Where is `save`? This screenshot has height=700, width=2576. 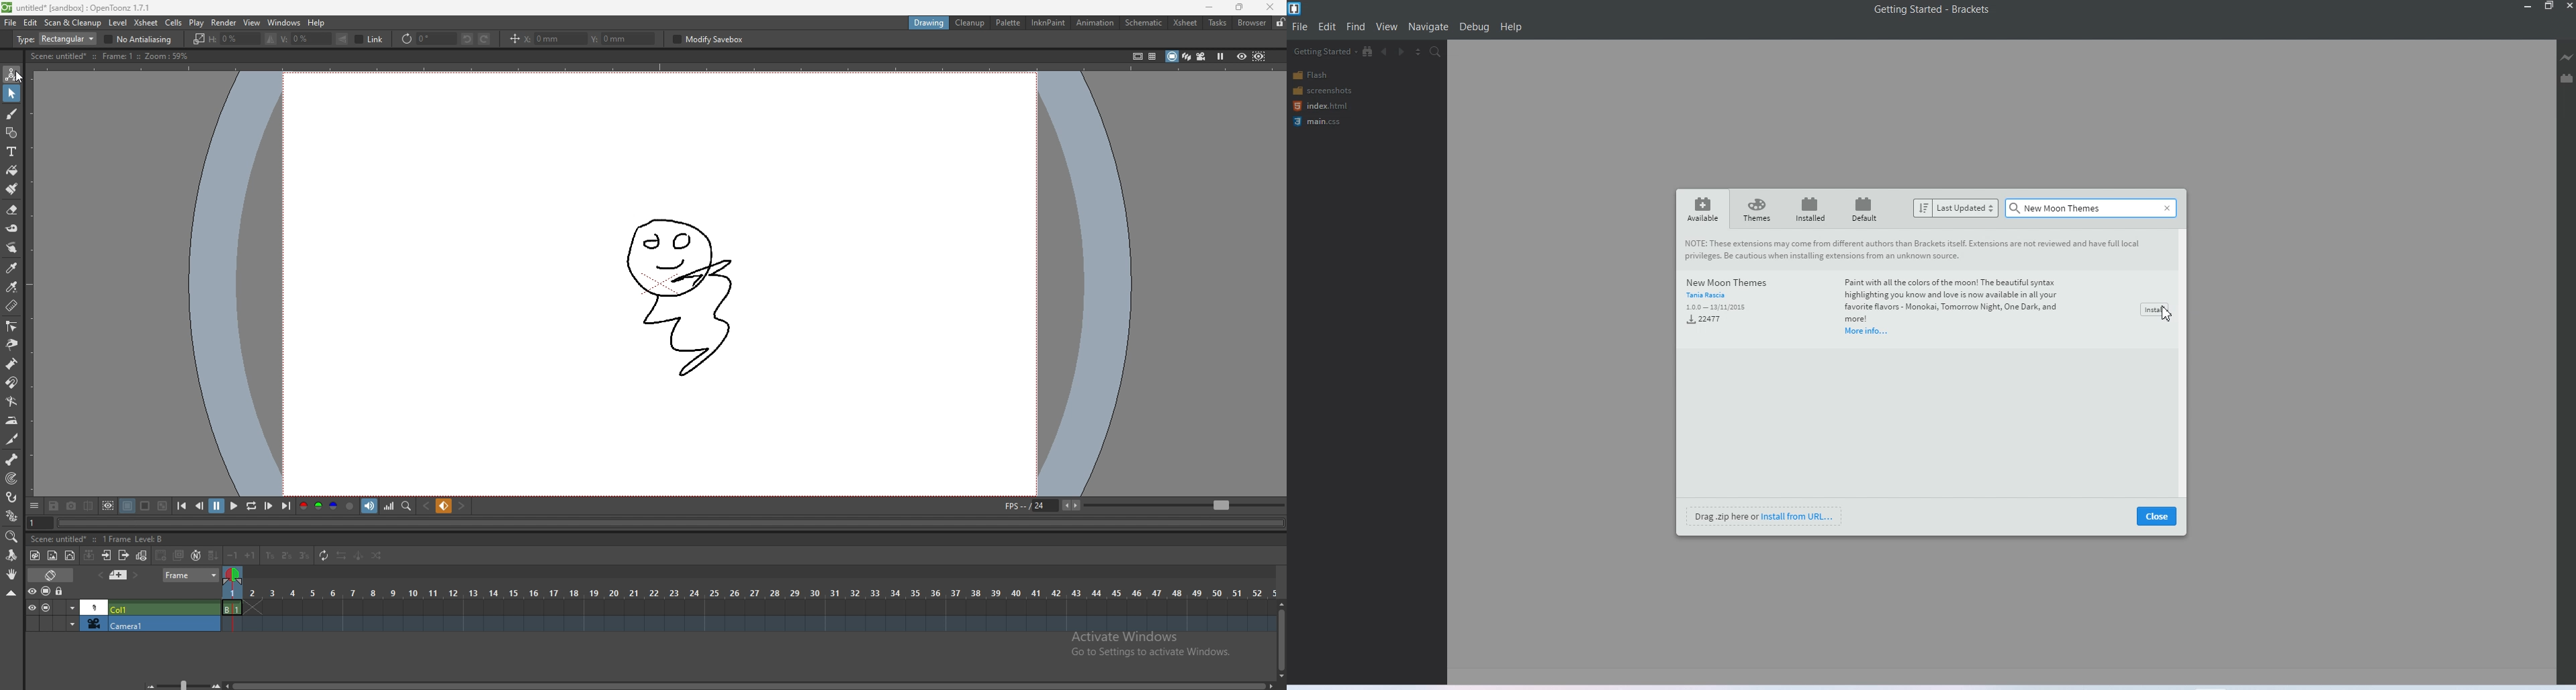
save is located at coordinates (56, 505).